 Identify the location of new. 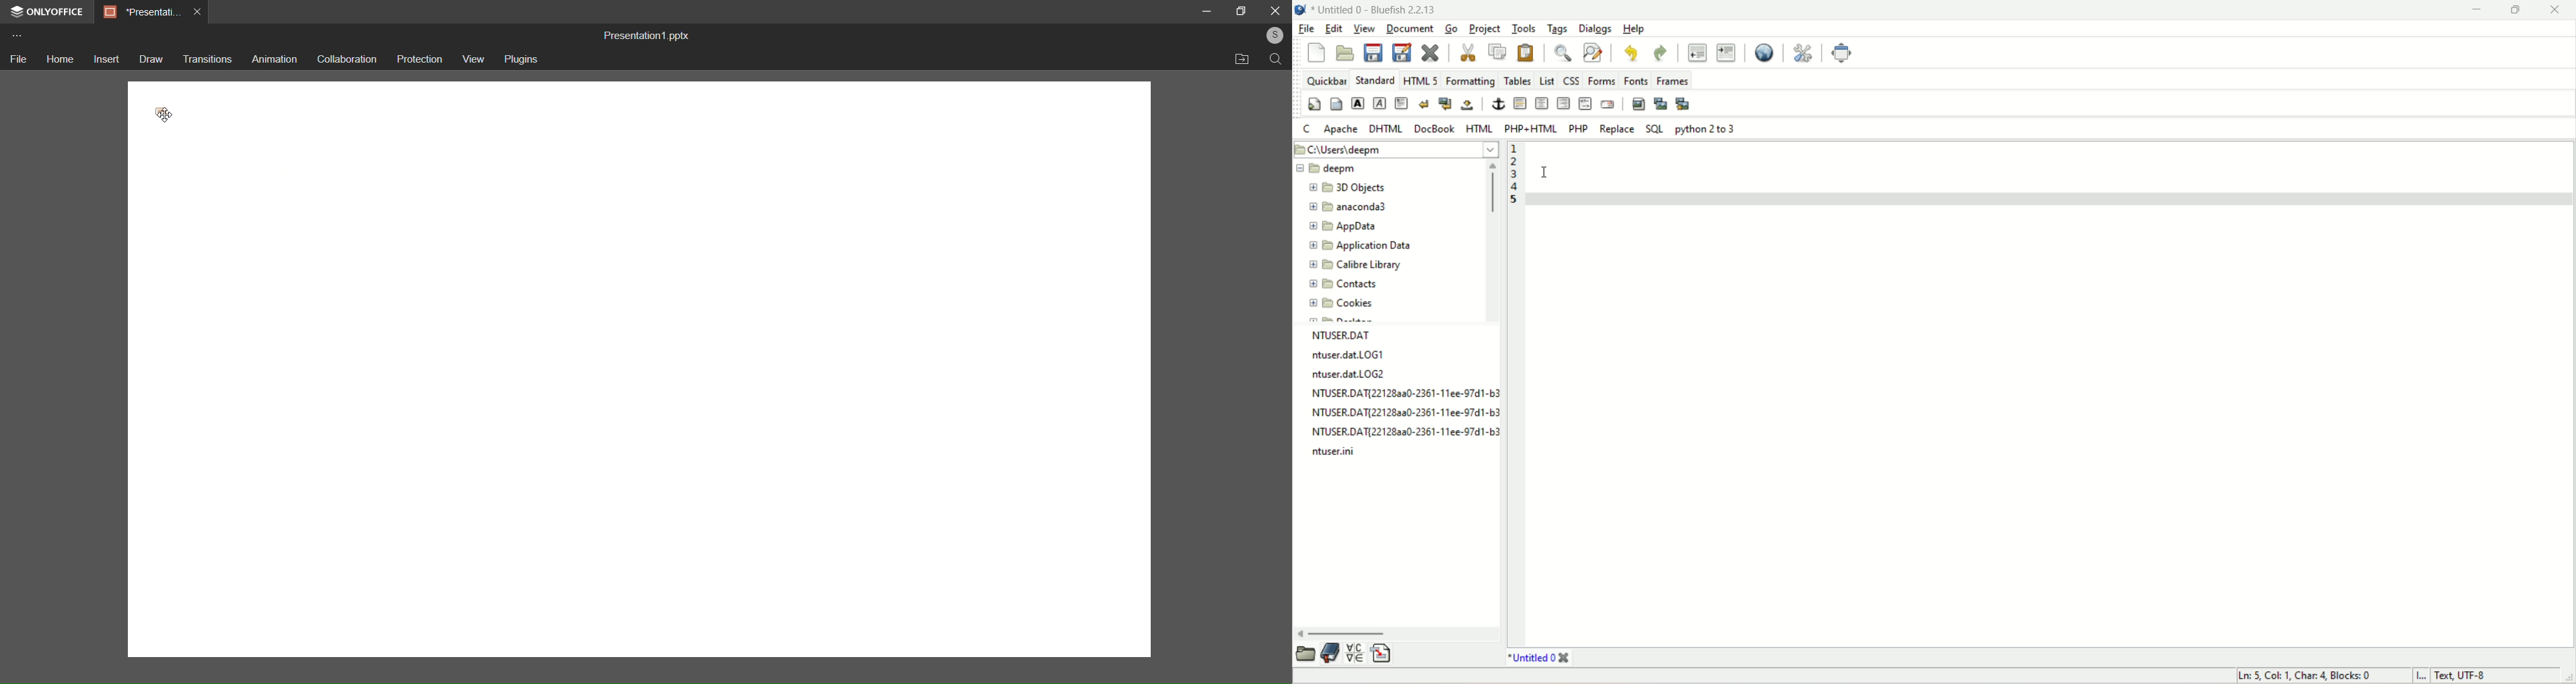
(1317, 52).